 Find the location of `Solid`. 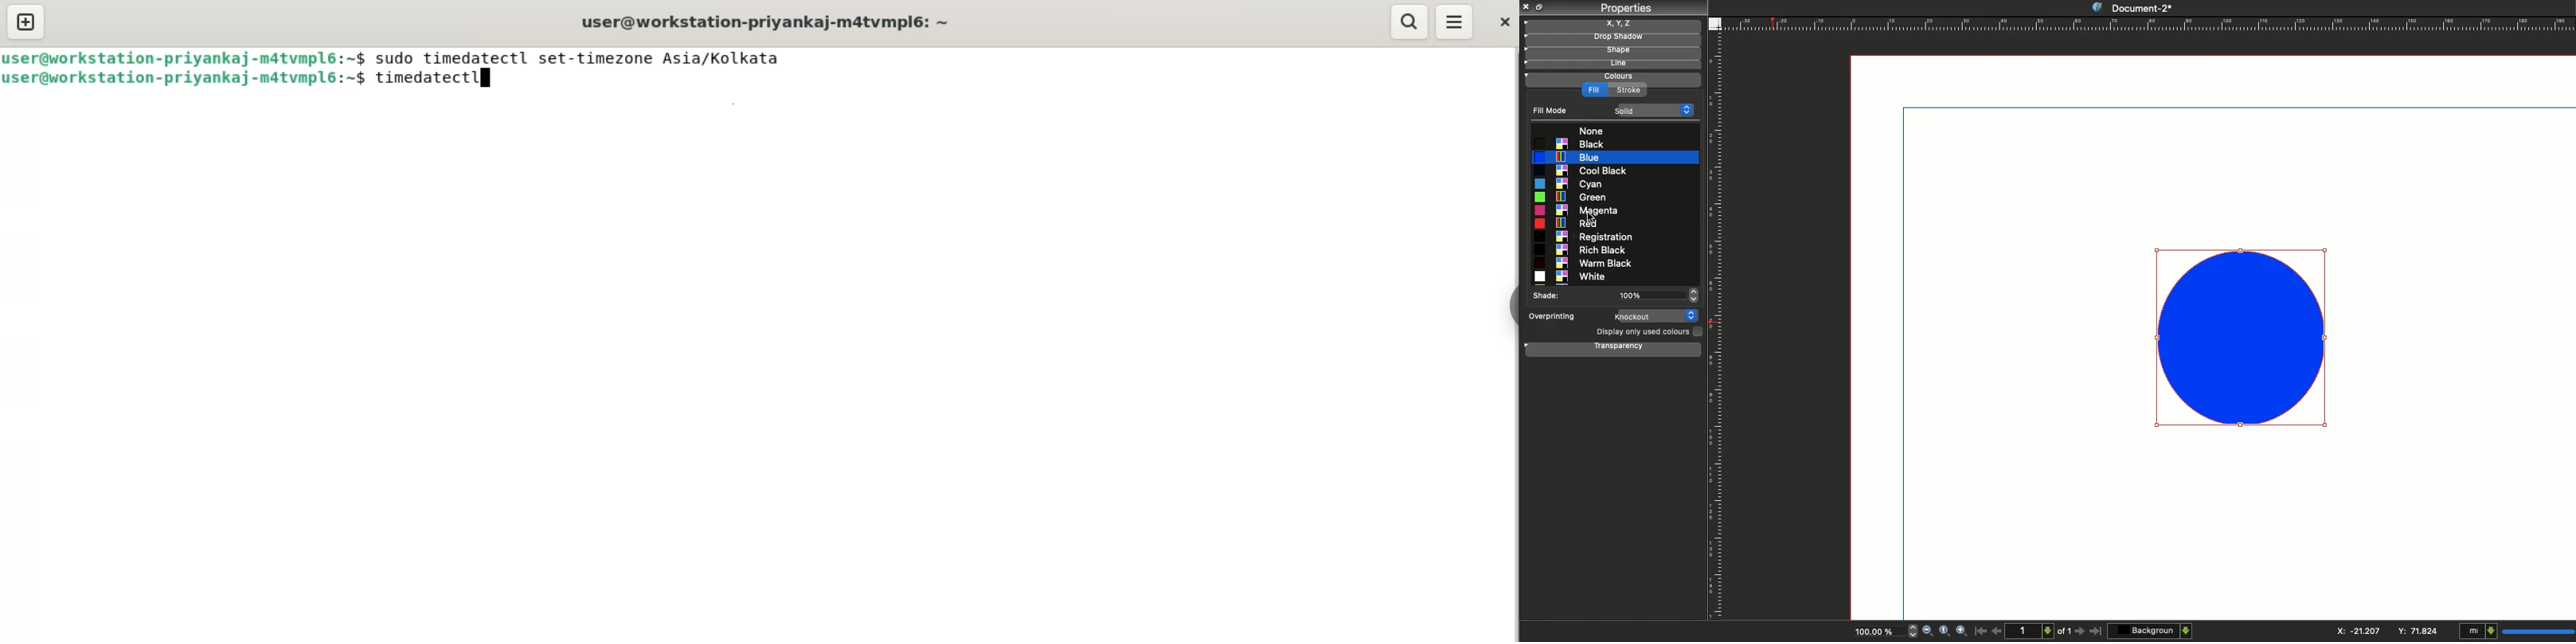

Solid is located at coordinates (1653, 109).